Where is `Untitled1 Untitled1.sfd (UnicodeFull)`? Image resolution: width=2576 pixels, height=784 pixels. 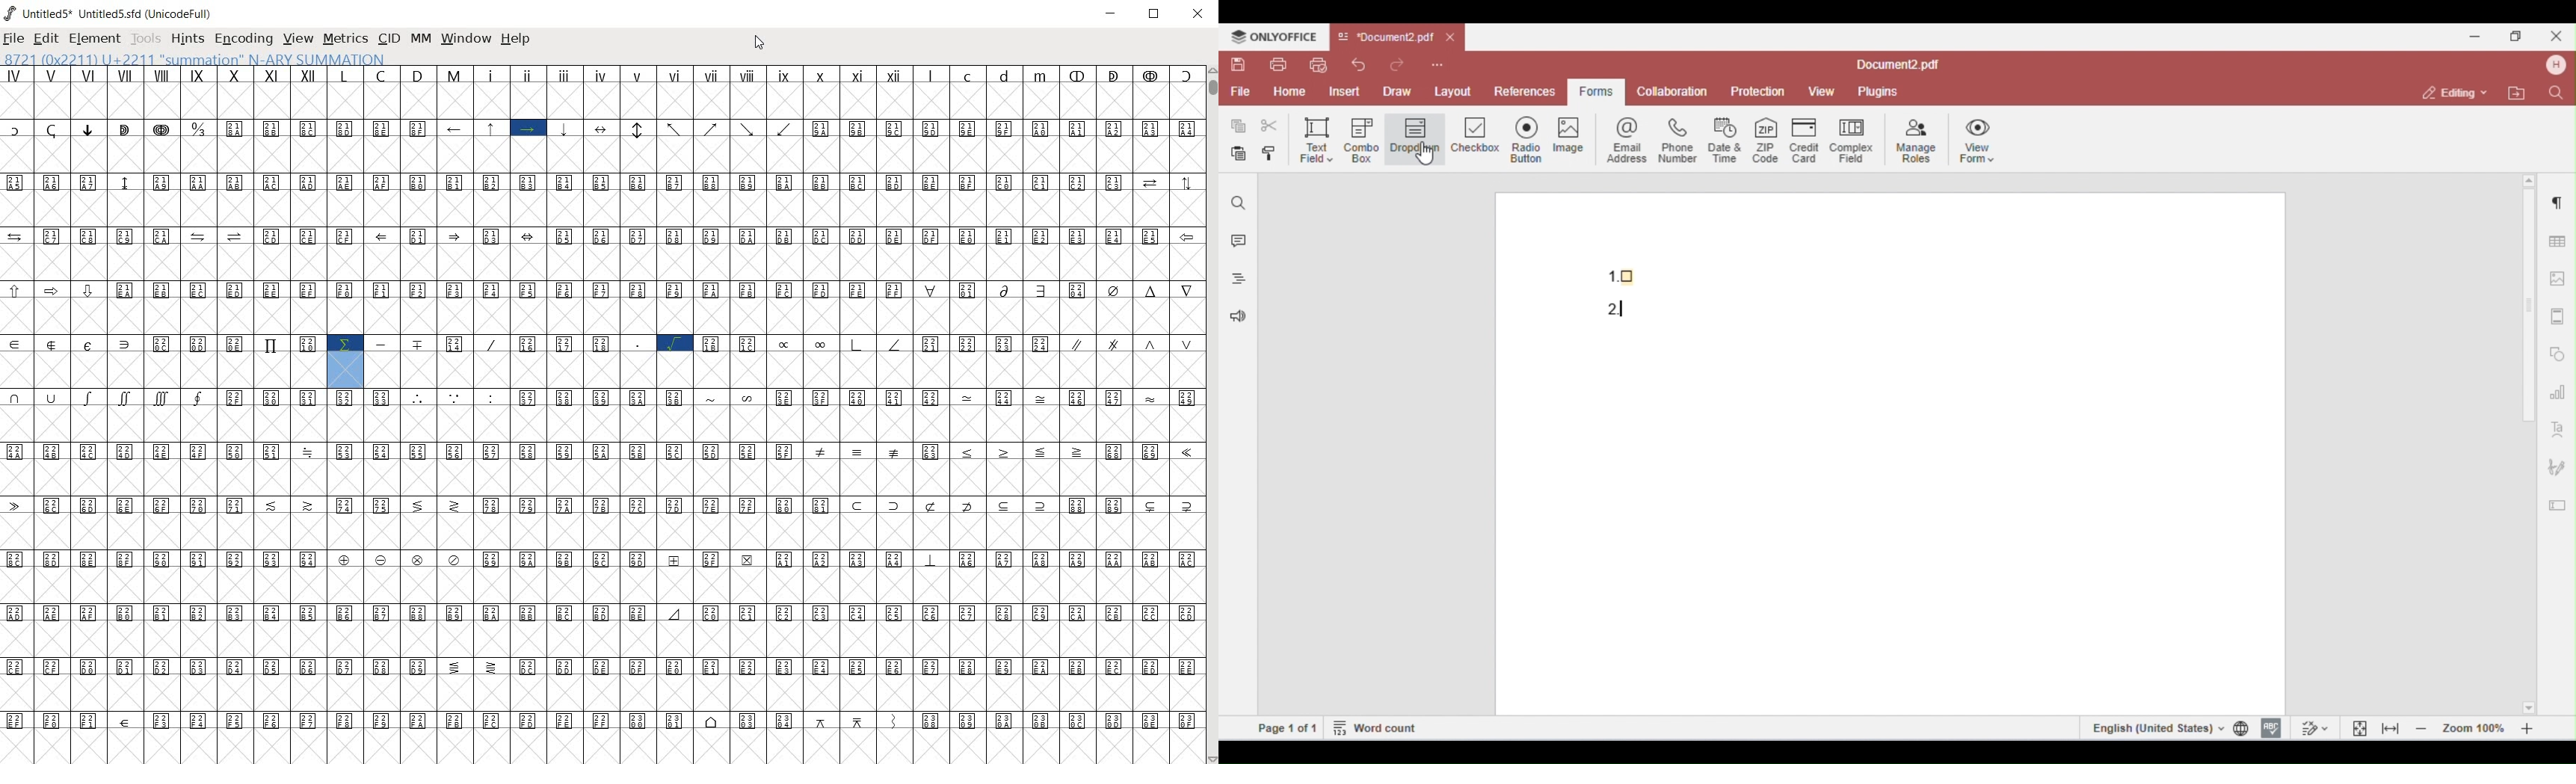 Untitled1 Untitled1.sfd (UnicodeFull) is located at coordinates (107, 13).